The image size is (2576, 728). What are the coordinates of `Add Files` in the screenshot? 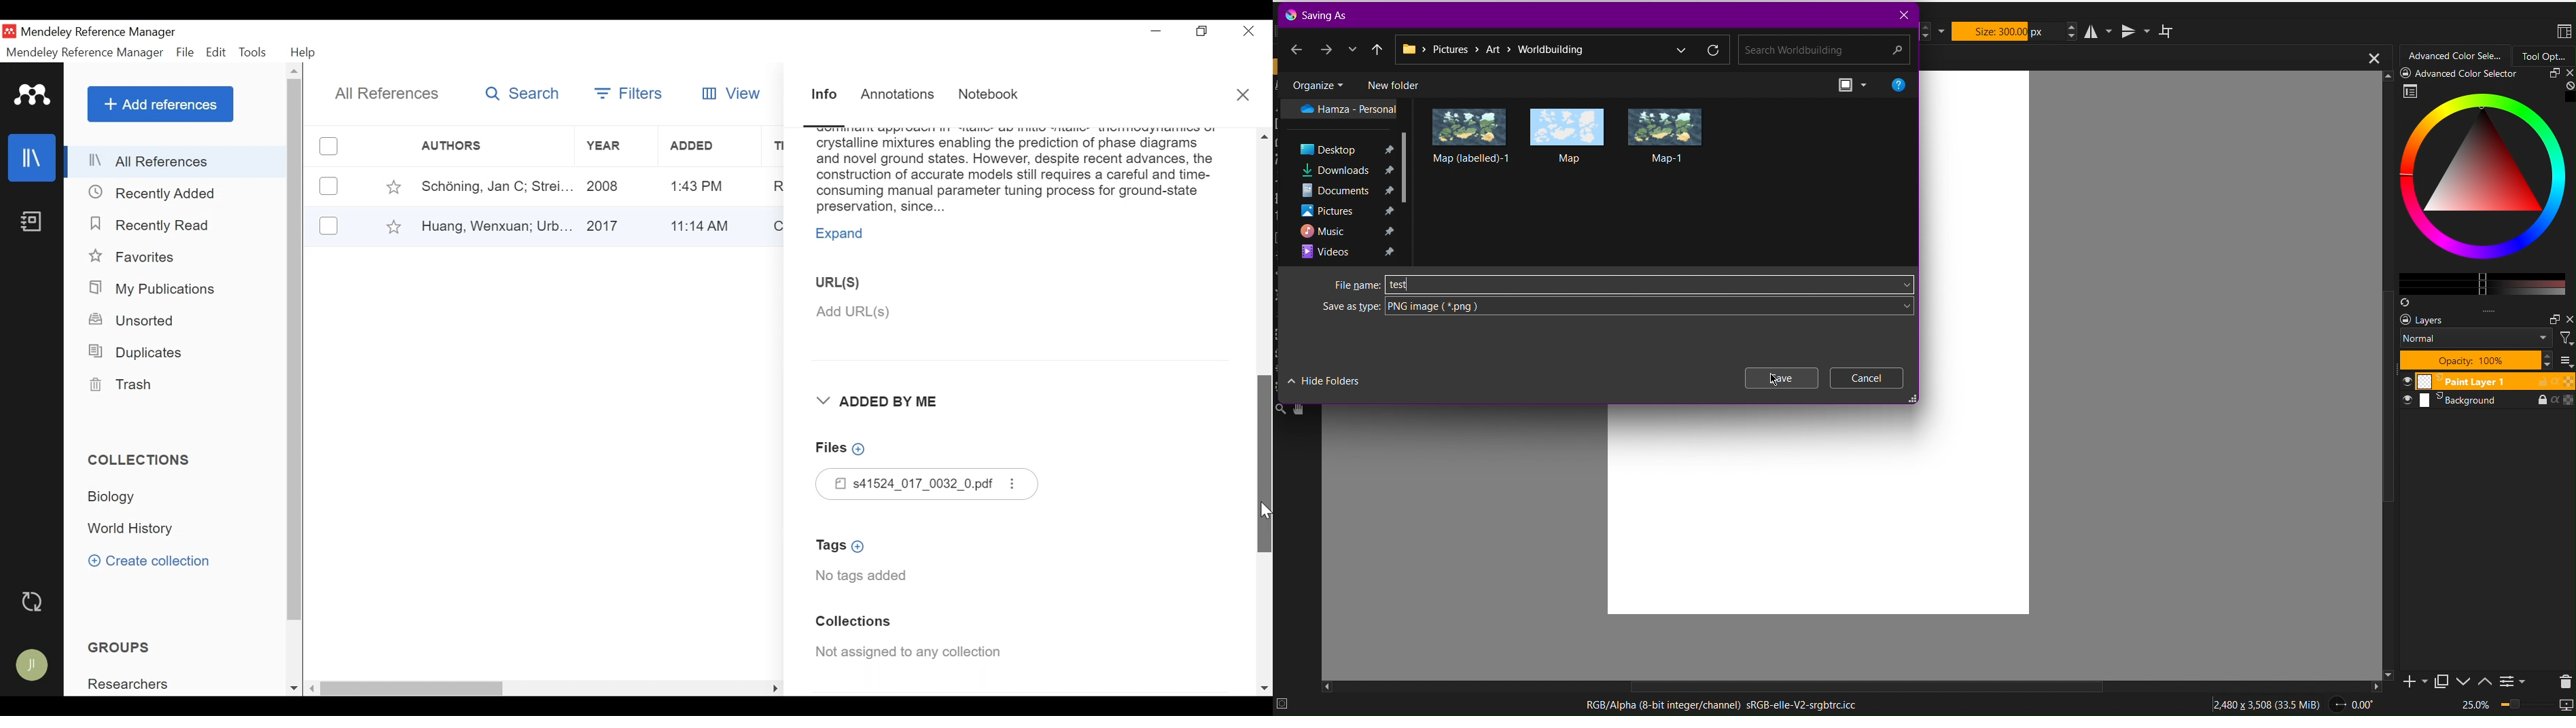 It's located at (843, 448).